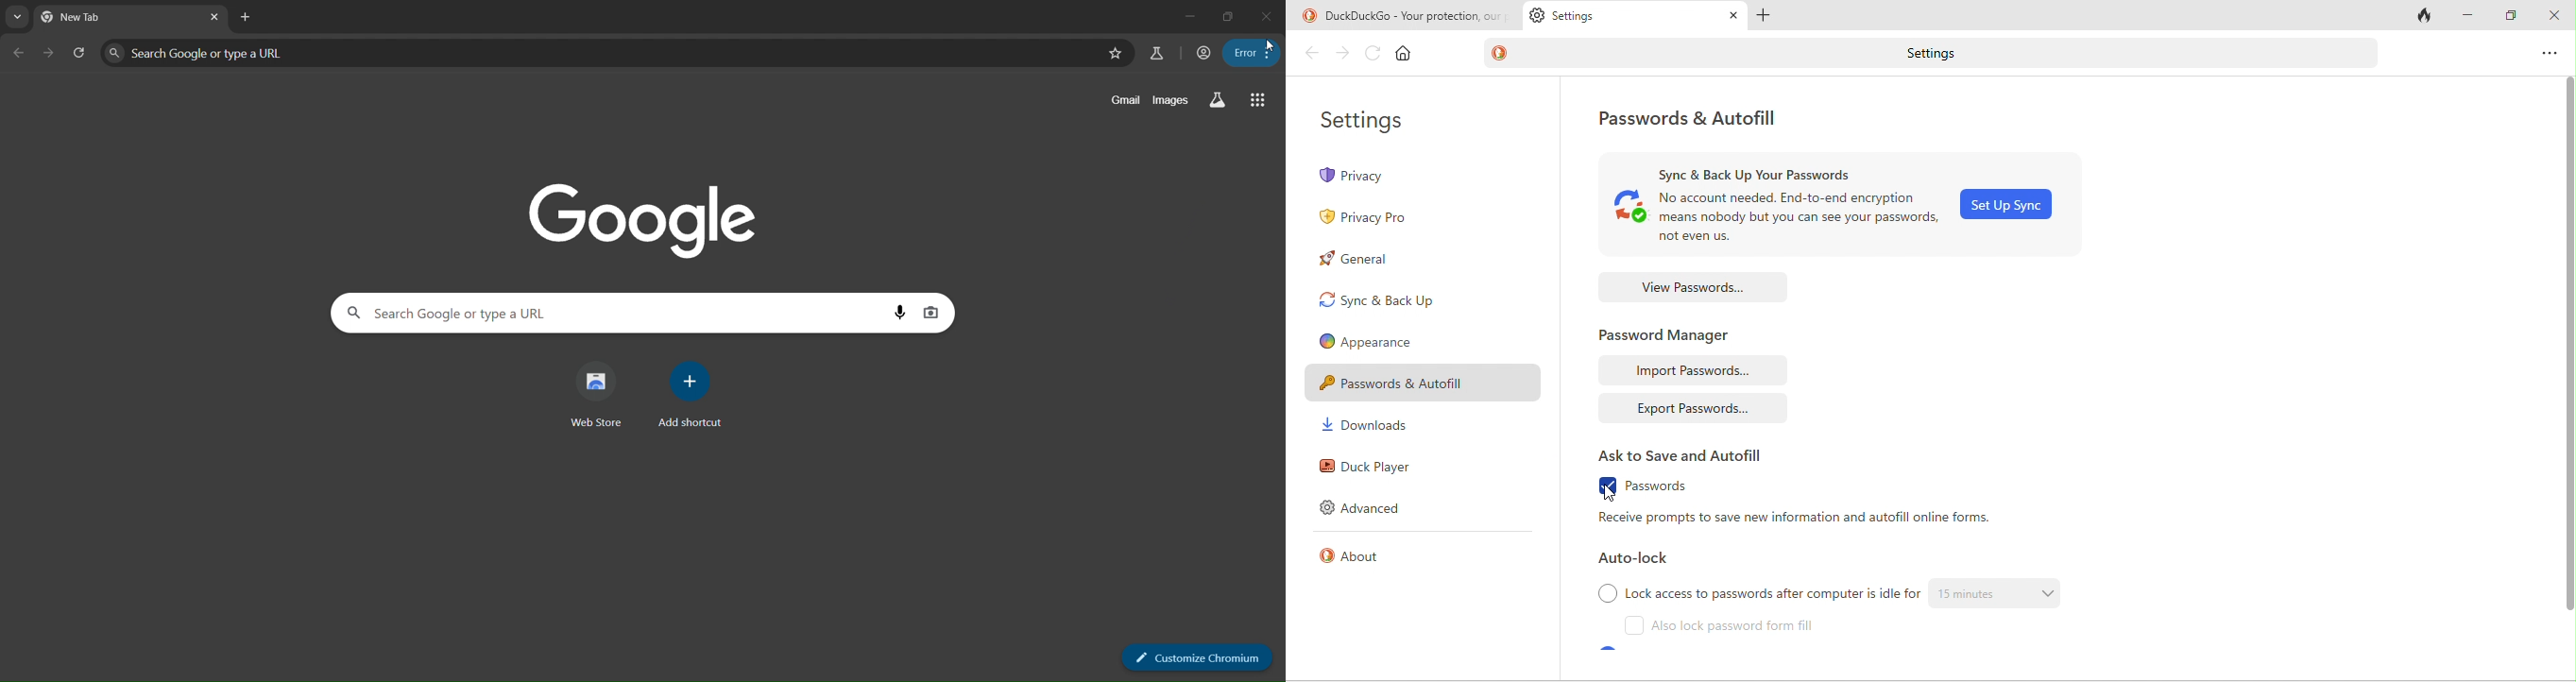  What do you see at coordinates (904, 314) in the screenshot?
I see `voice search` at bounding box center [904, 314].